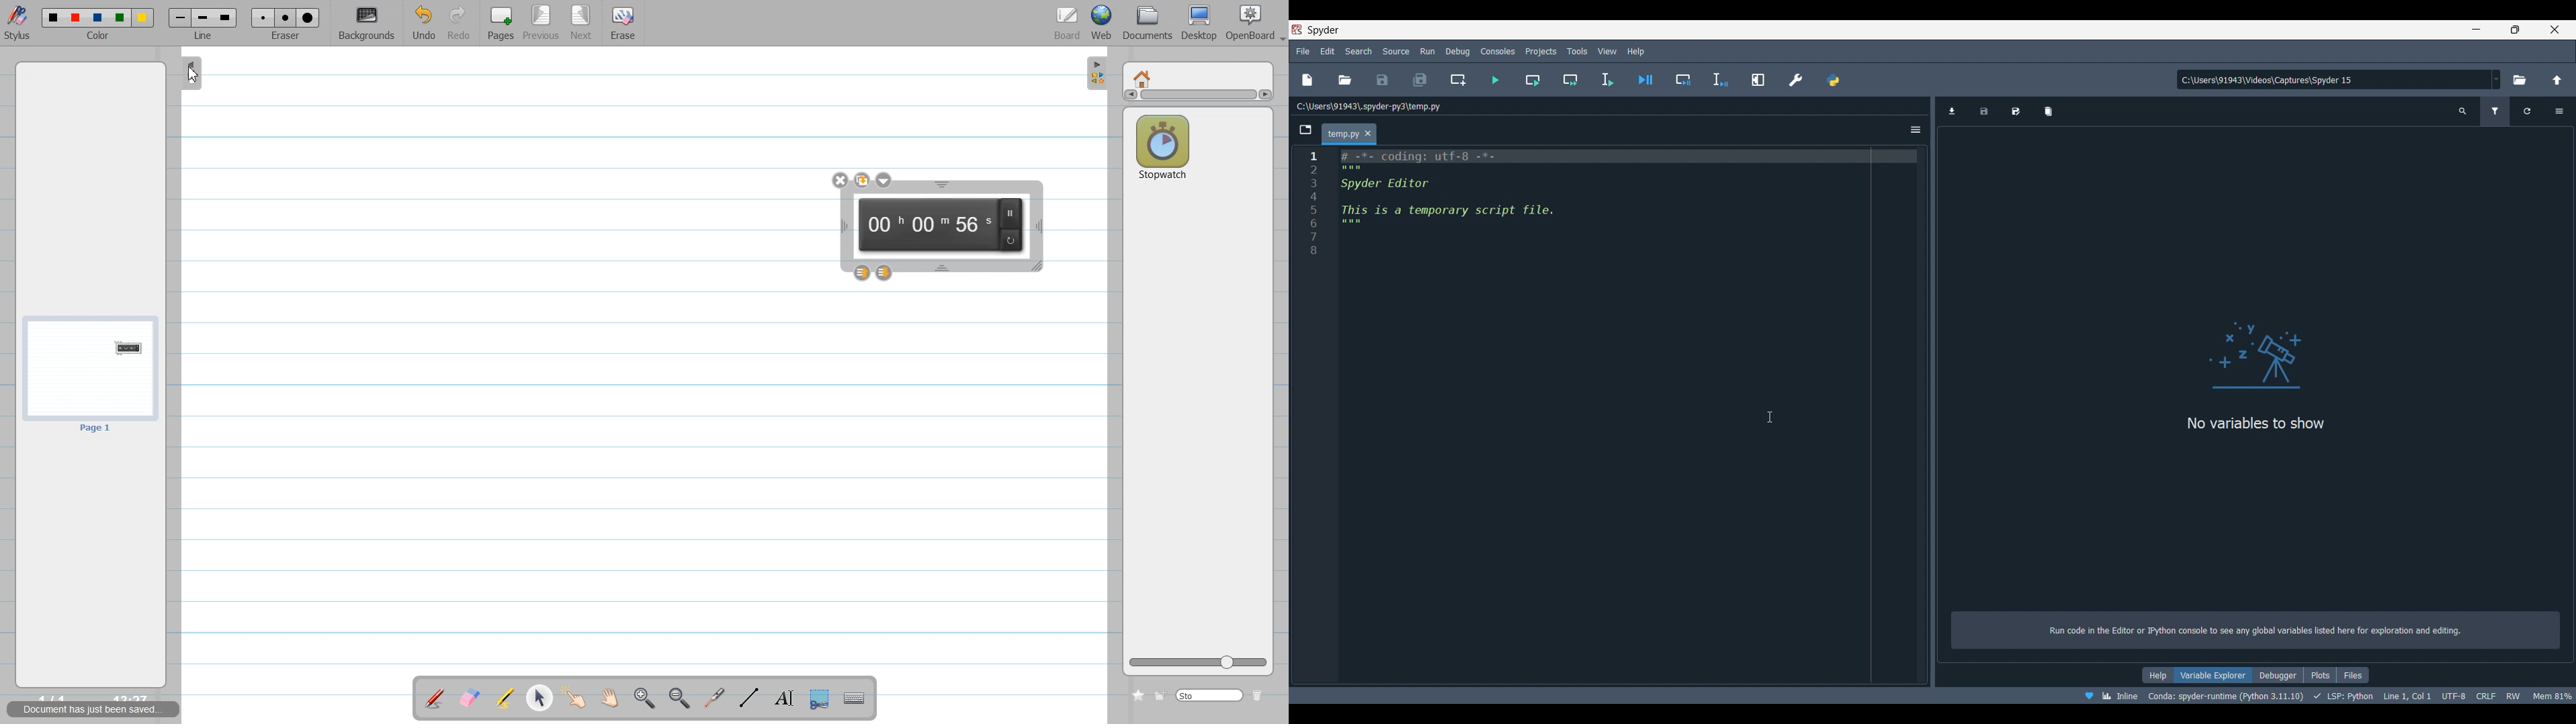 Image resolution: width=2576 pixels, height=728 pixels. Describe the element at coordinates (1570, 80) in the screenshot. I see `Run current cell and go to next one` at that location.